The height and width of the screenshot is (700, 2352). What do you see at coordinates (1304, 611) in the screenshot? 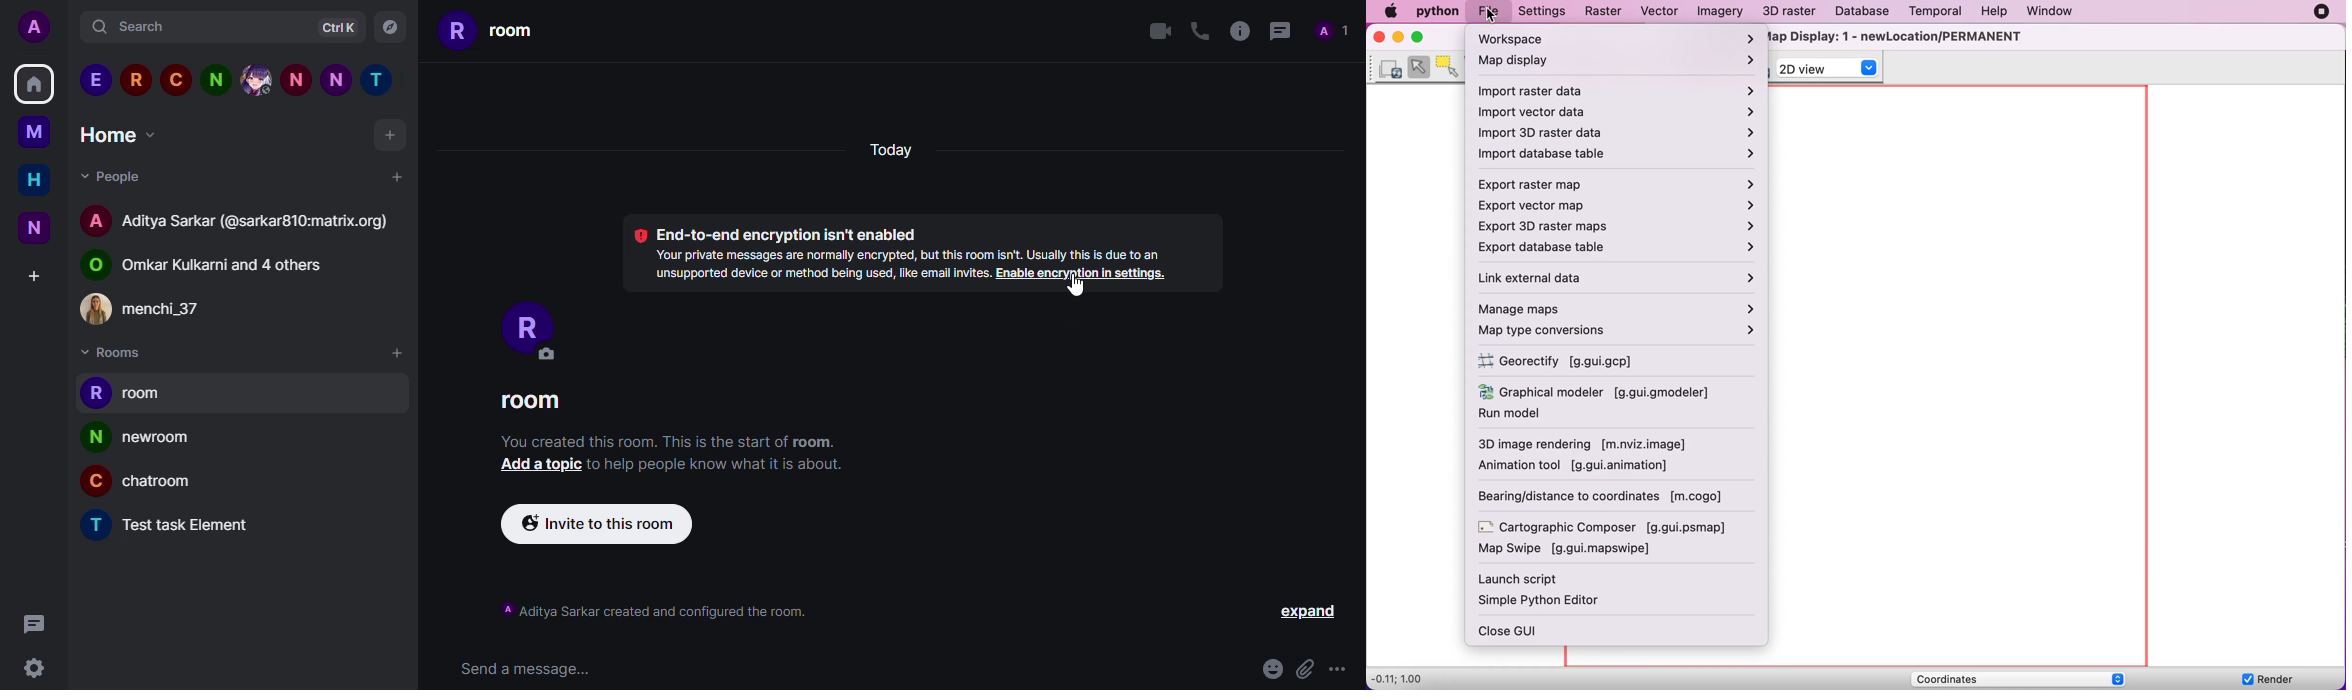
I see `expand` at bounding box center [1304, 611].